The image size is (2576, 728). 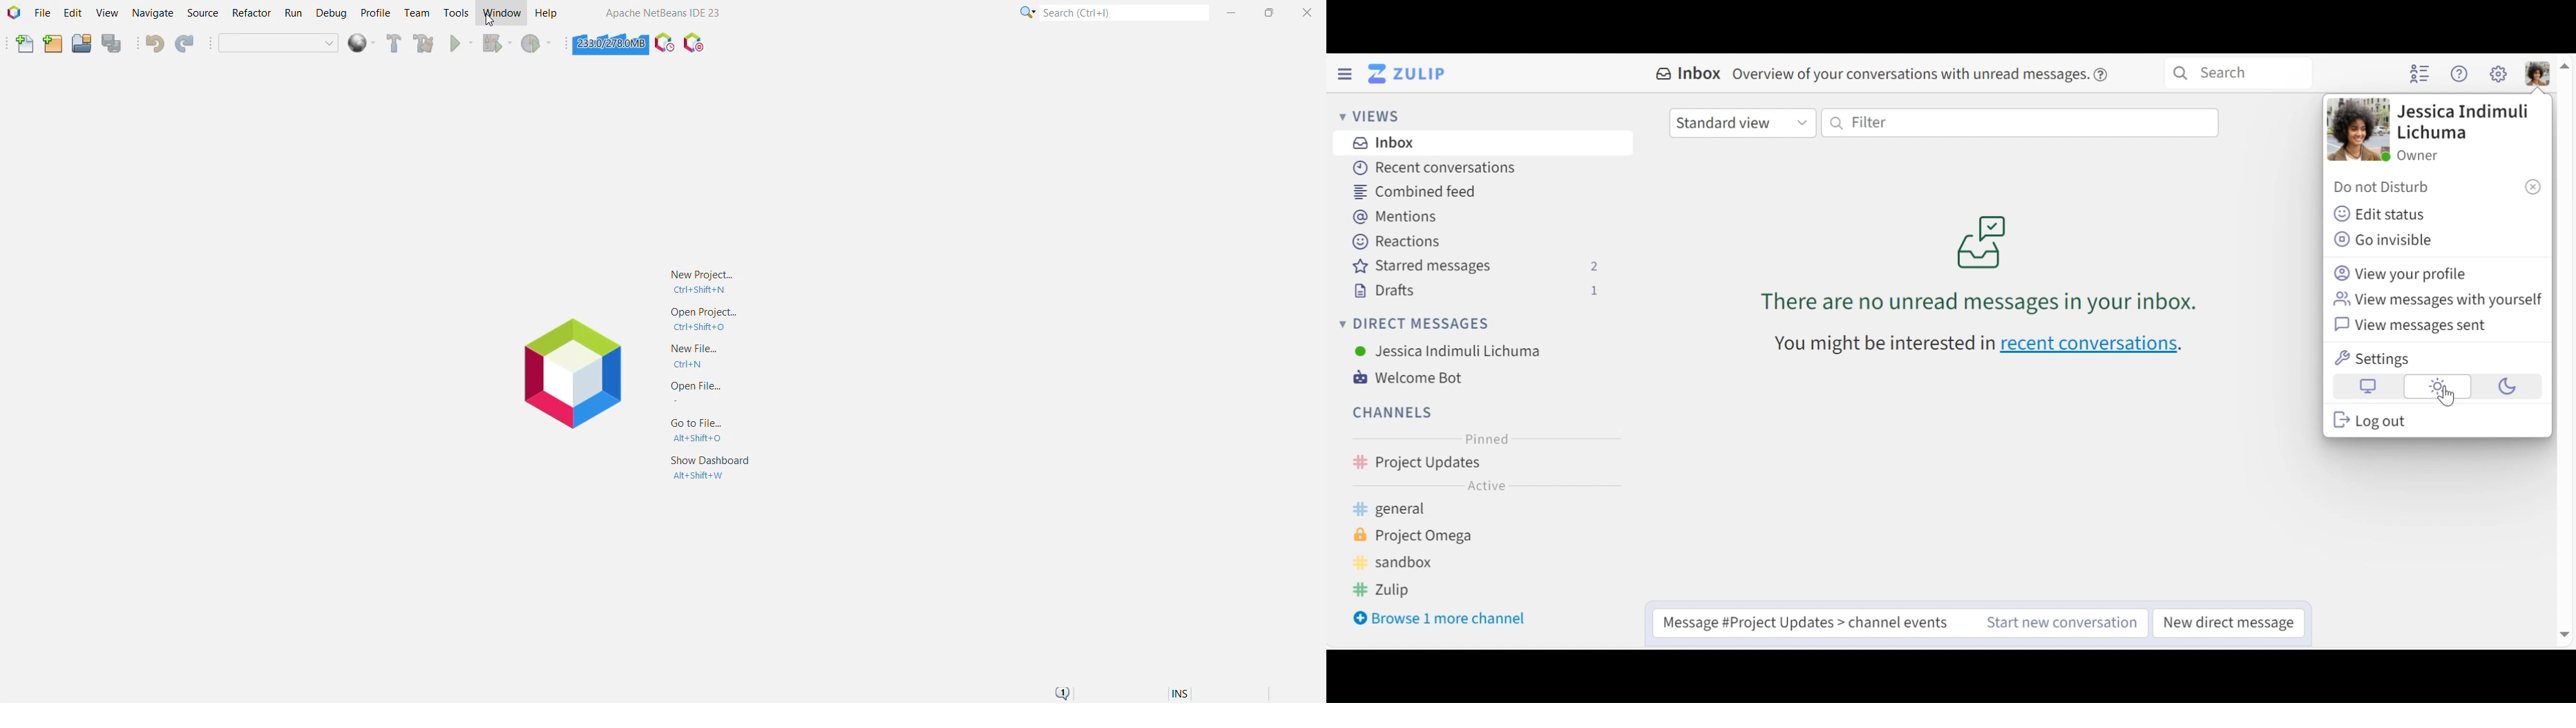 I want to click on Combined Feed, so click(x=1415, y=193).